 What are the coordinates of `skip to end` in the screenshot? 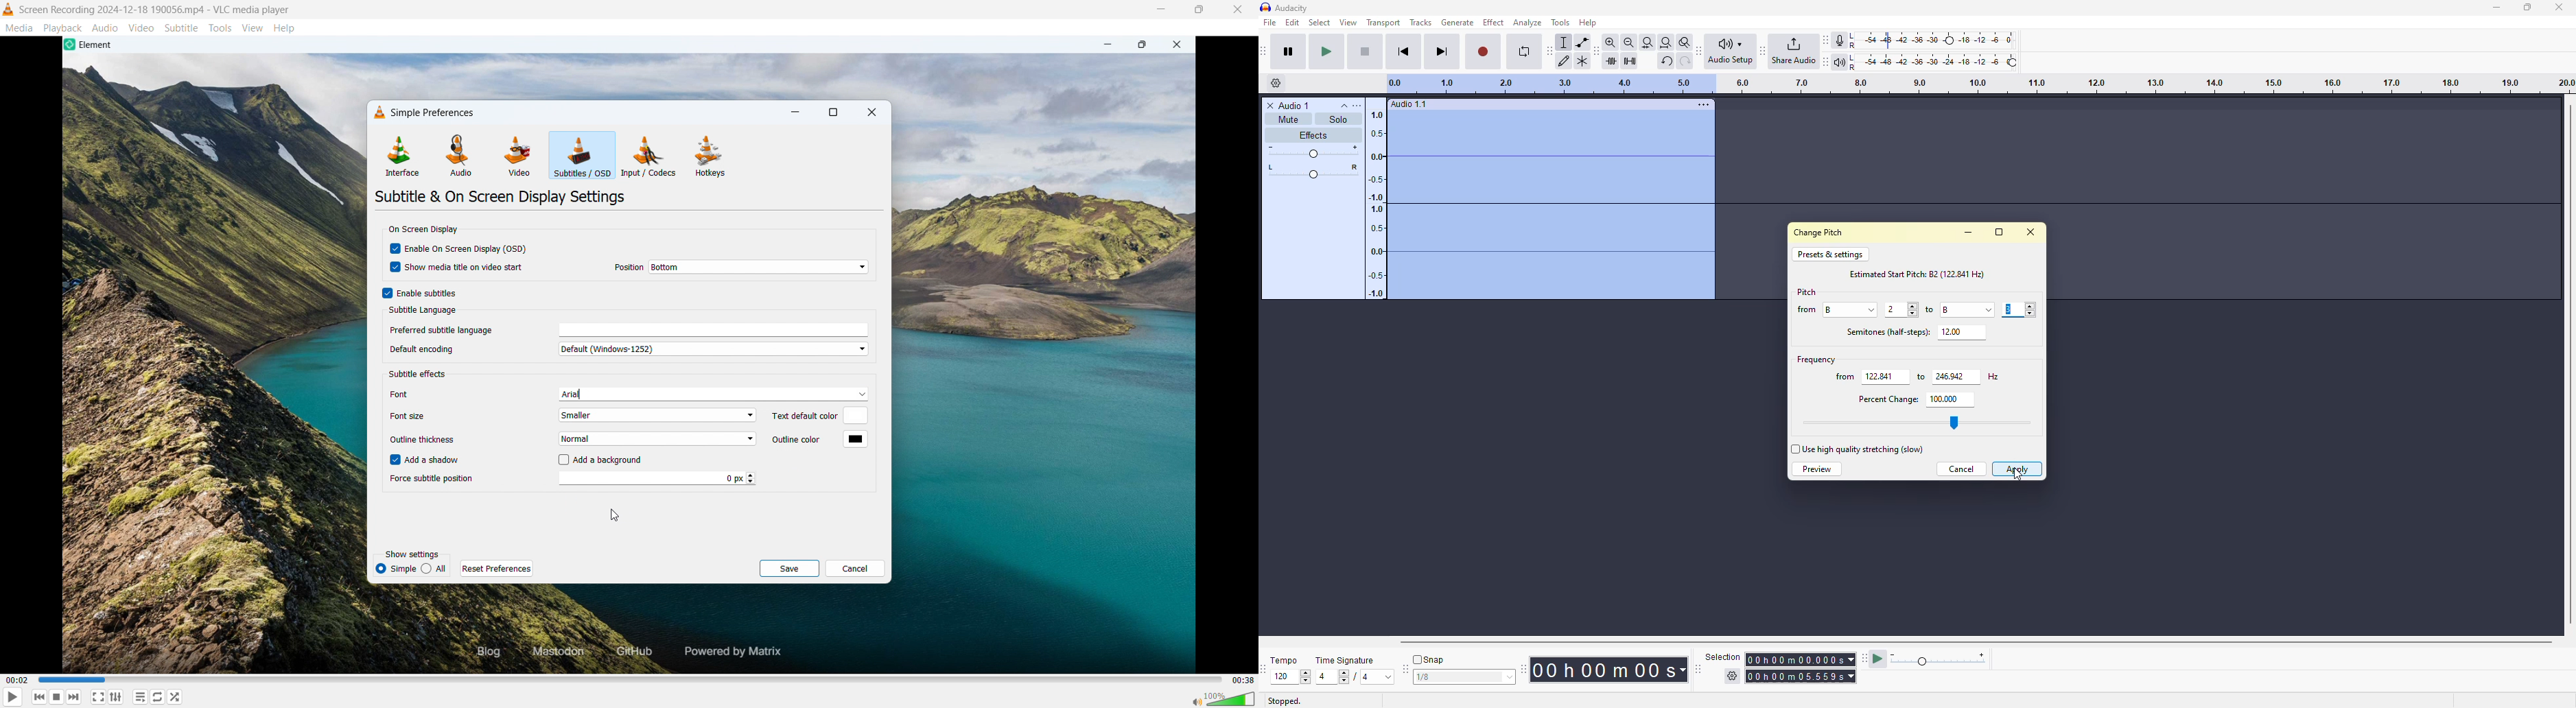 It's located at (1443, 51).